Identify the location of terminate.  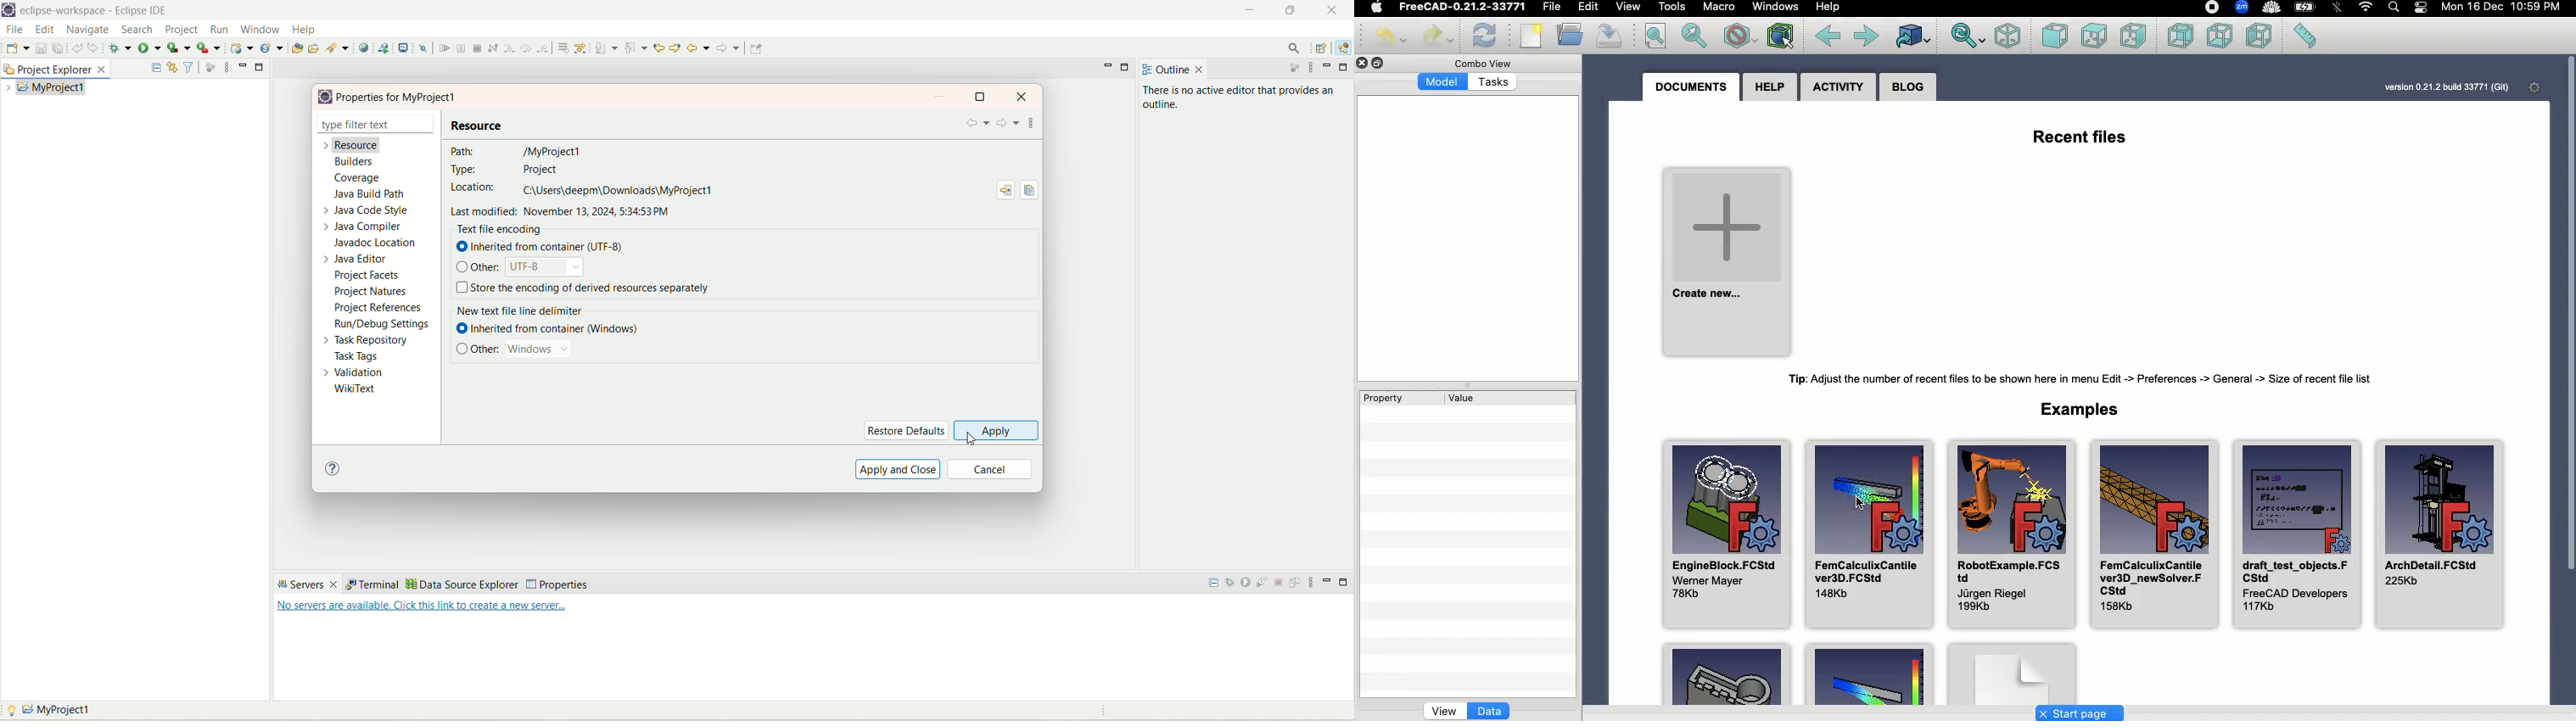
(478, 48).